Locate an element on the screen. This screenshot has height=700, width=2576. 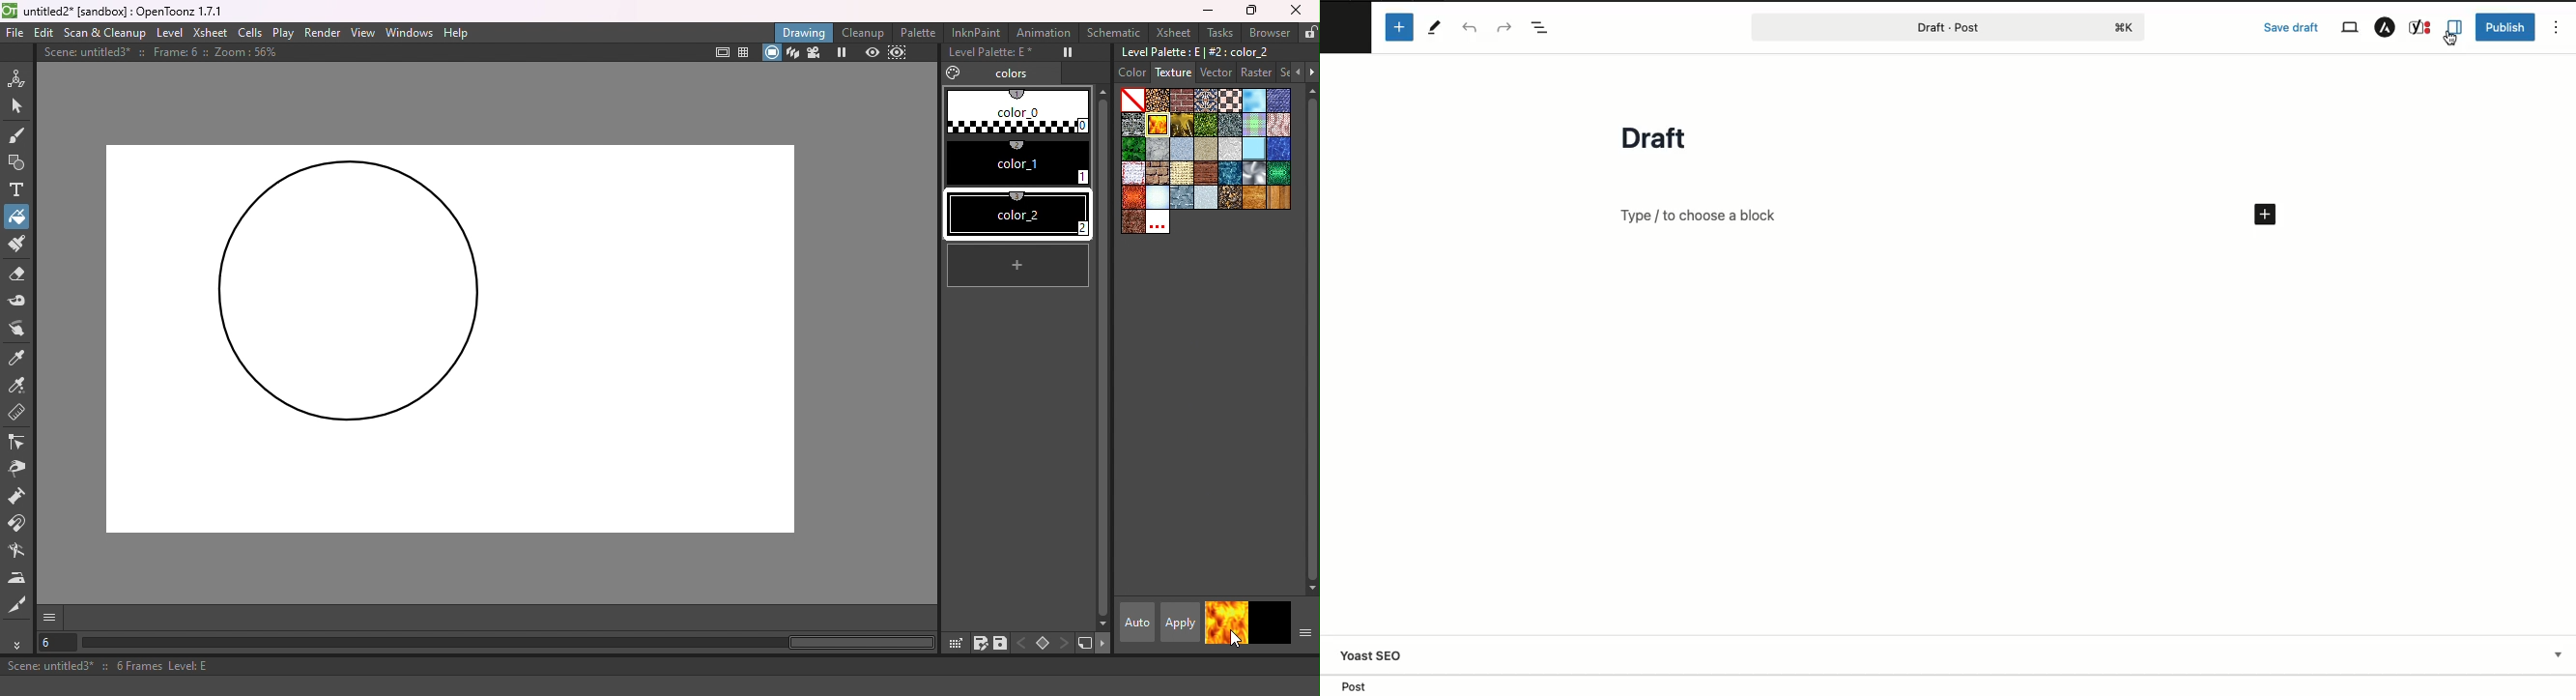
add is located at coordinates (2268, 214).